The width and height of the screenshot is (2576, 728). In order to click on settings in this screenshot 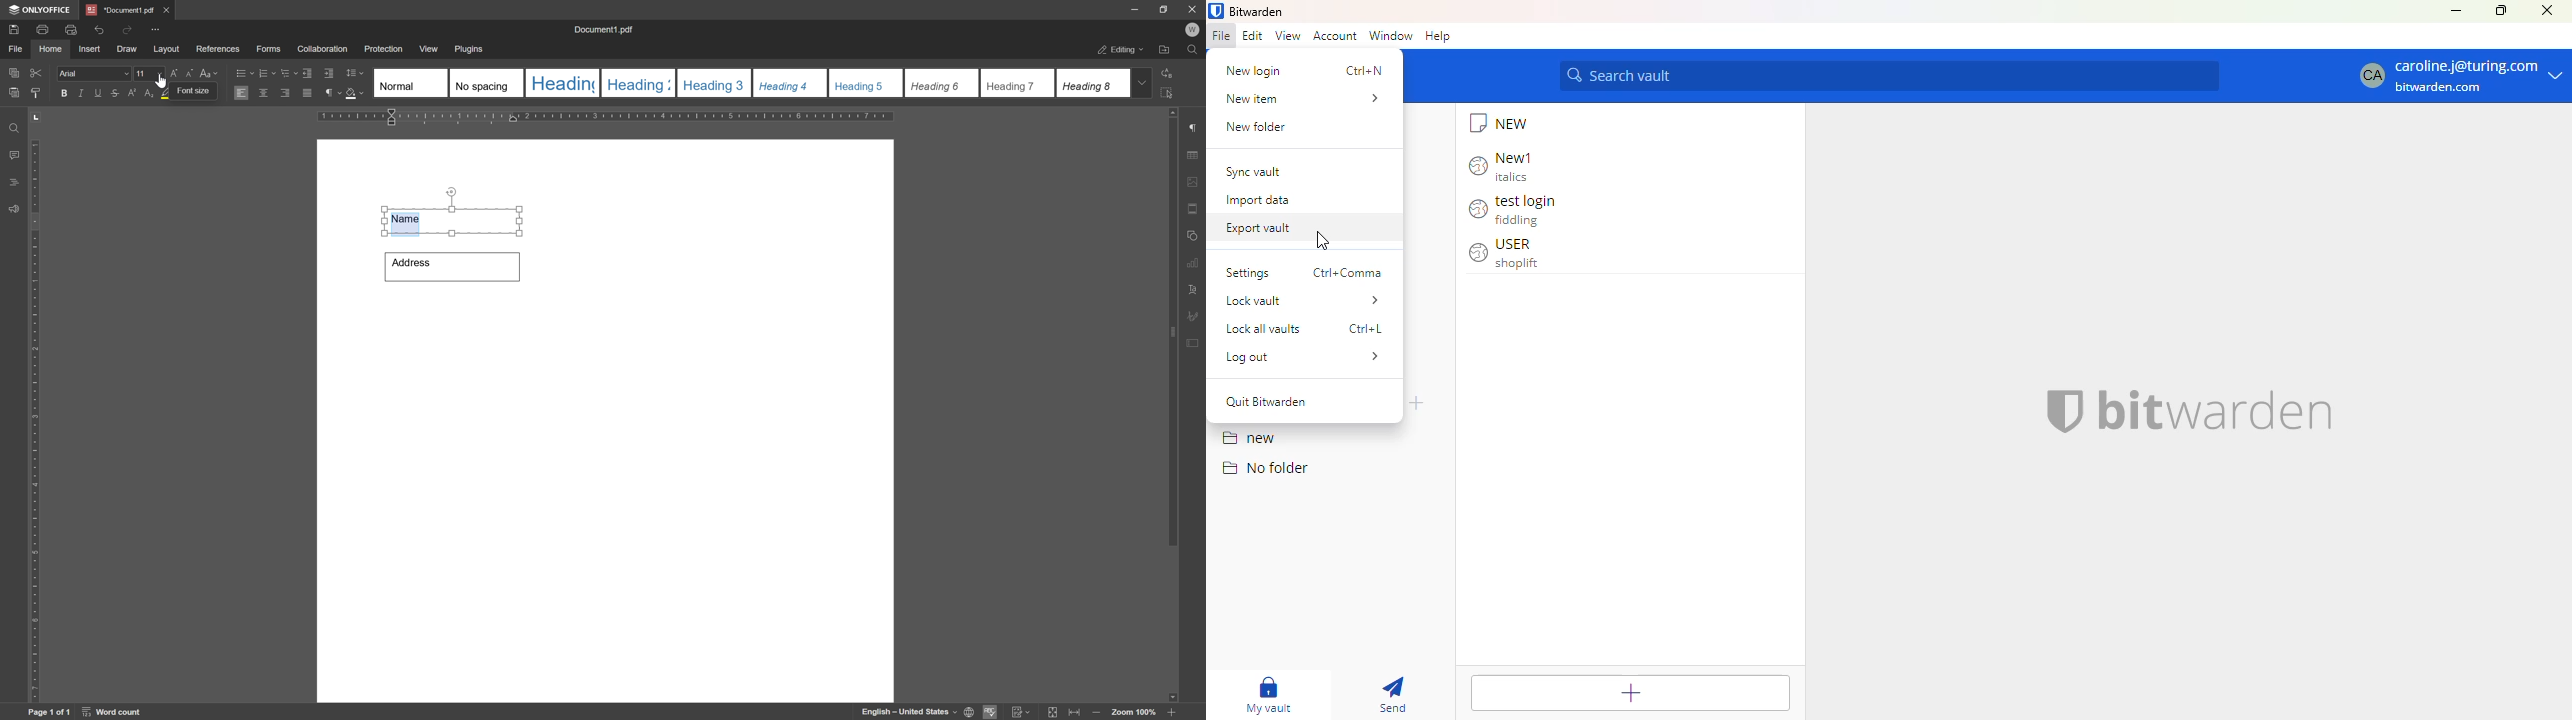, I will do `click(1304, 273)`.